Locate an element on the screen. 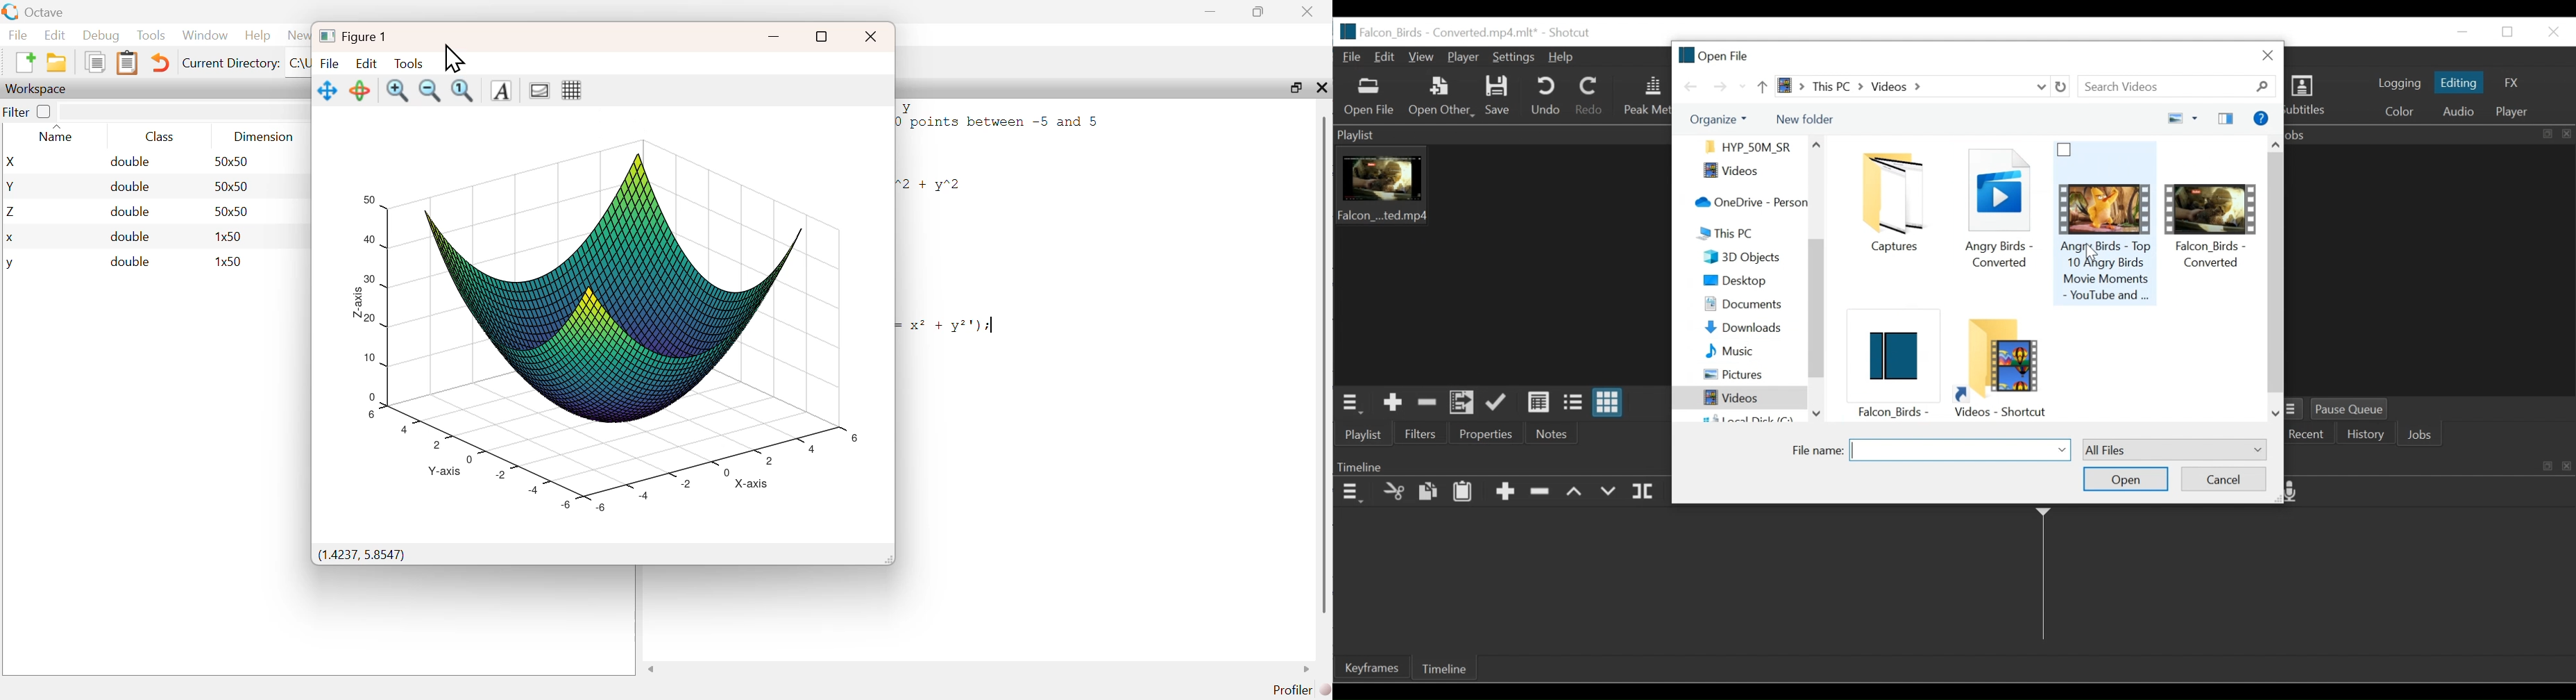 The width and height of the screenshot is (2576, 700). Close is located at coordinates (2268, 54).